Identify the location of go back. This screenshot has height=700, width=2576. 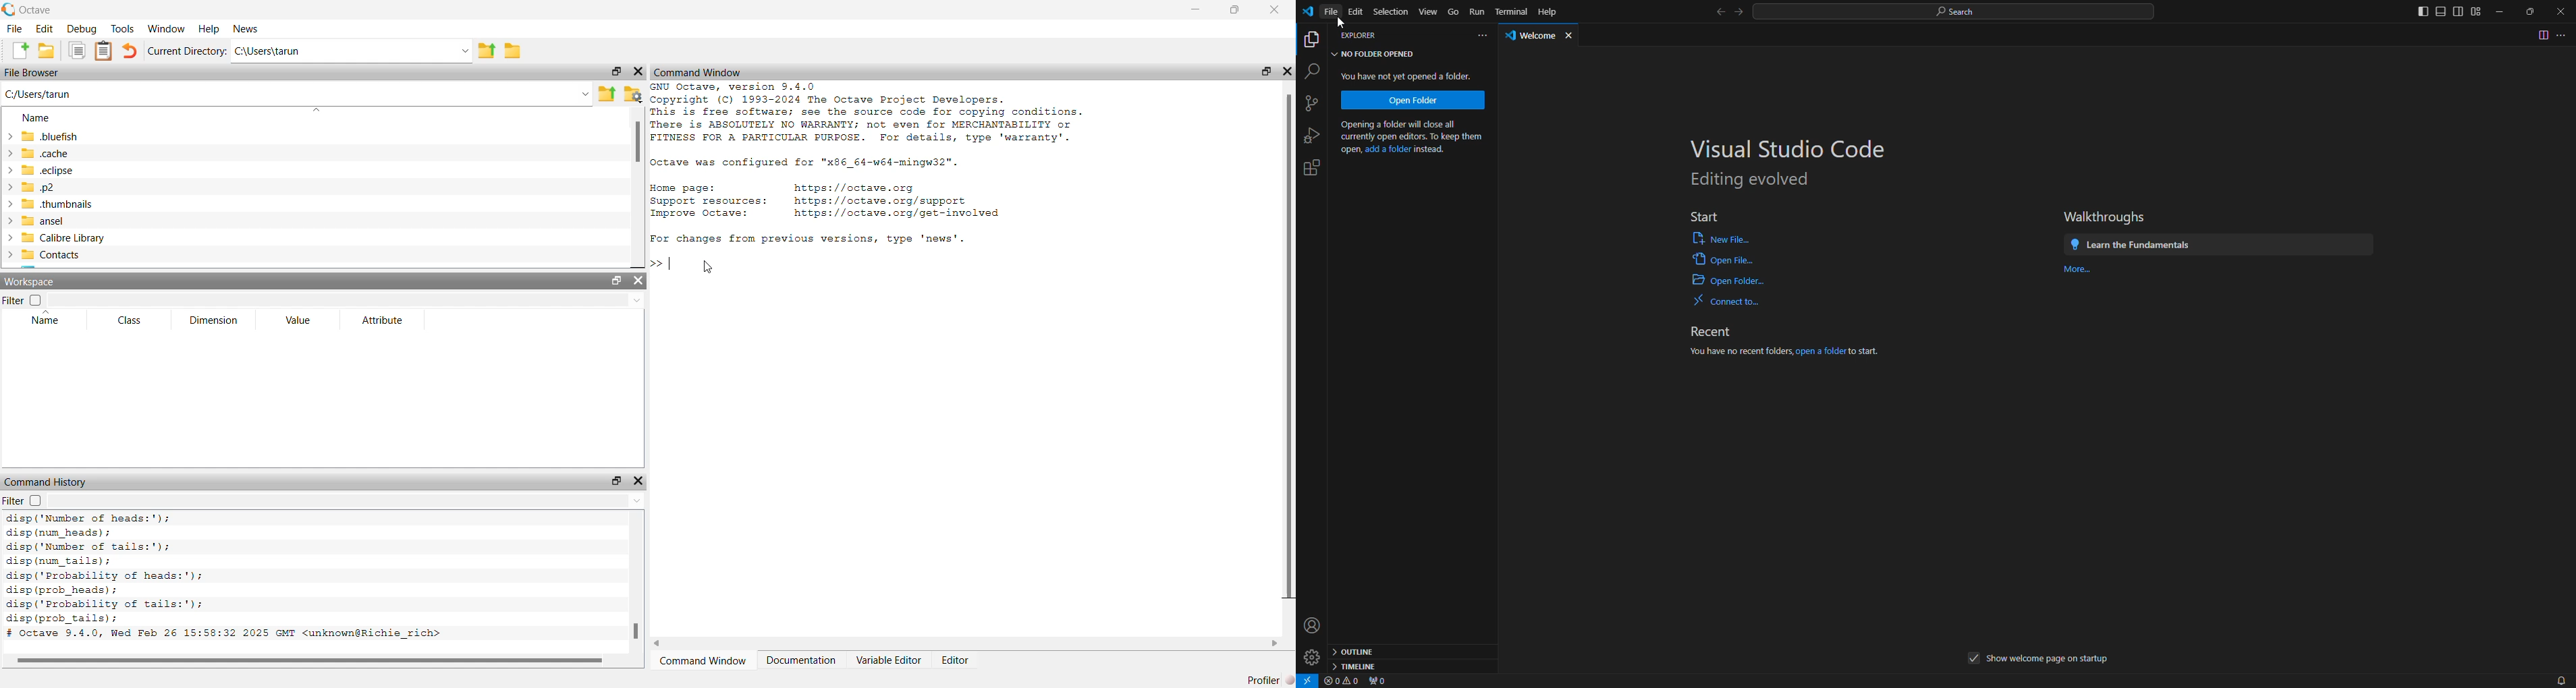
(1722, 13).